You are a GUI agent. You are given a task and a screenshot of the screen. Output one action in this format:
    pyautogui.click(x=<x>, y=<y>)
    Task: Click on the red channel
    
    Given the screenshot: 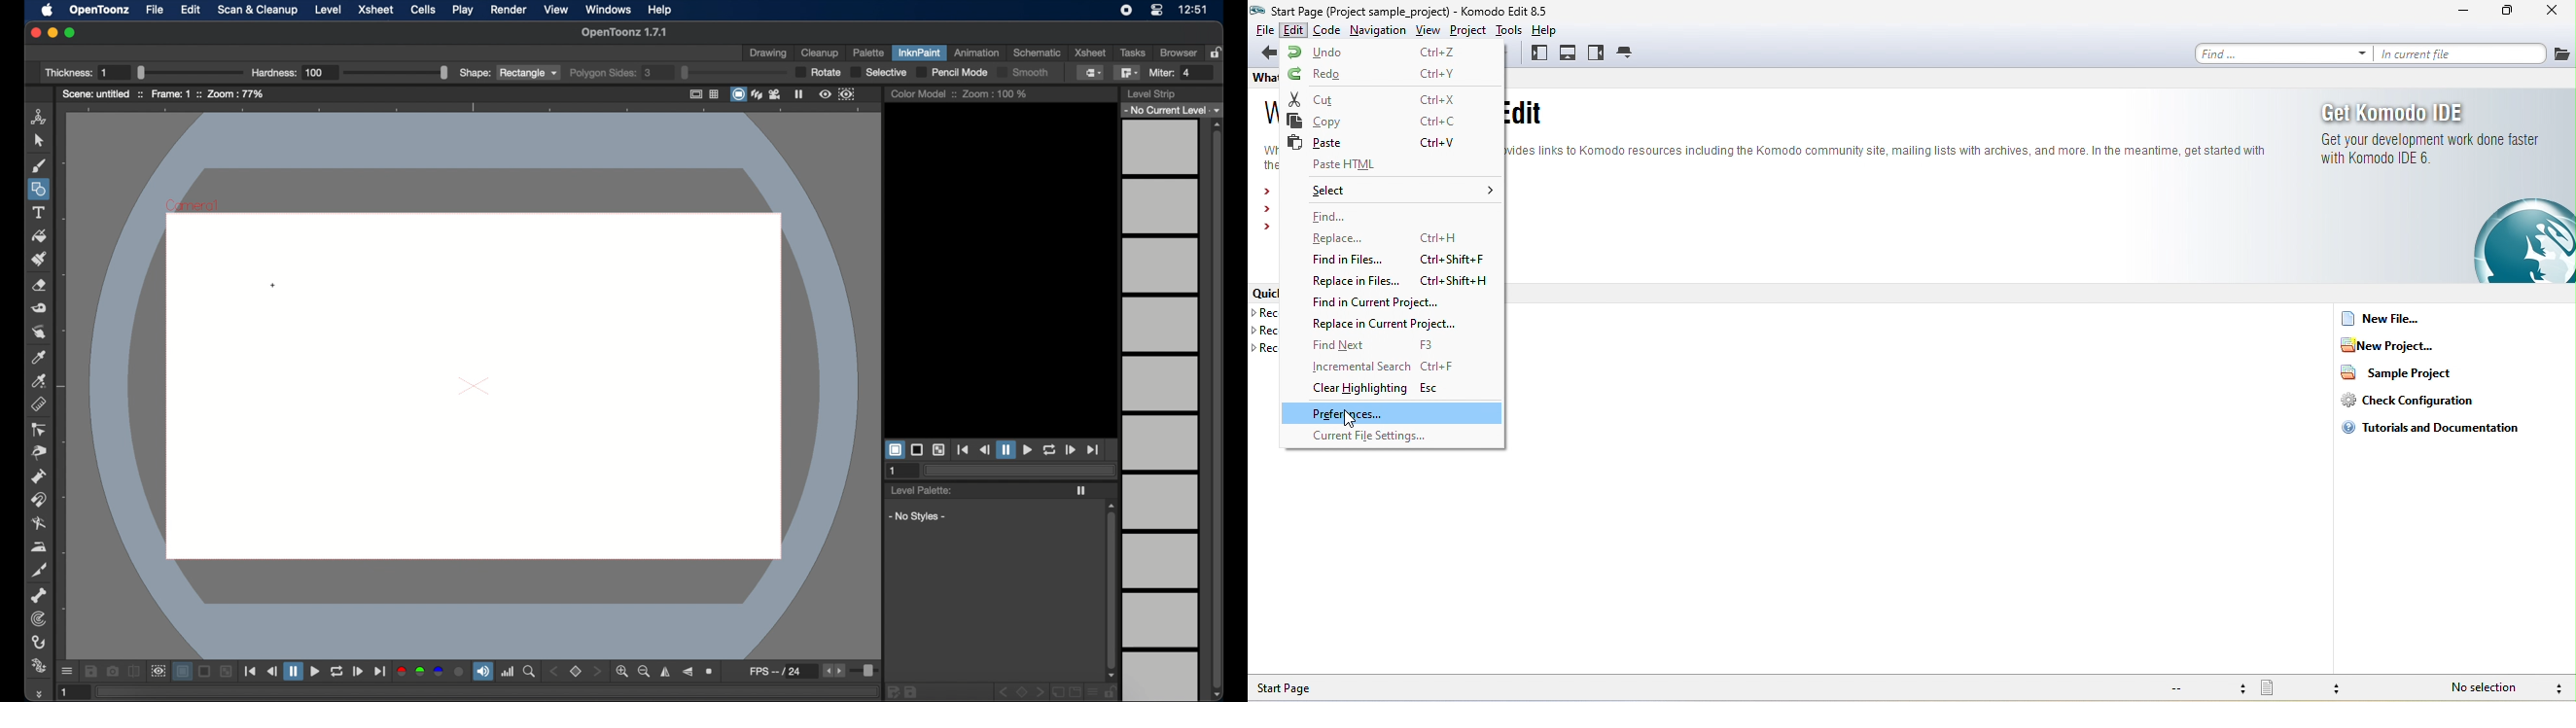 What is the action you would take?
    pyautogui.click(x=401, y=671)
    